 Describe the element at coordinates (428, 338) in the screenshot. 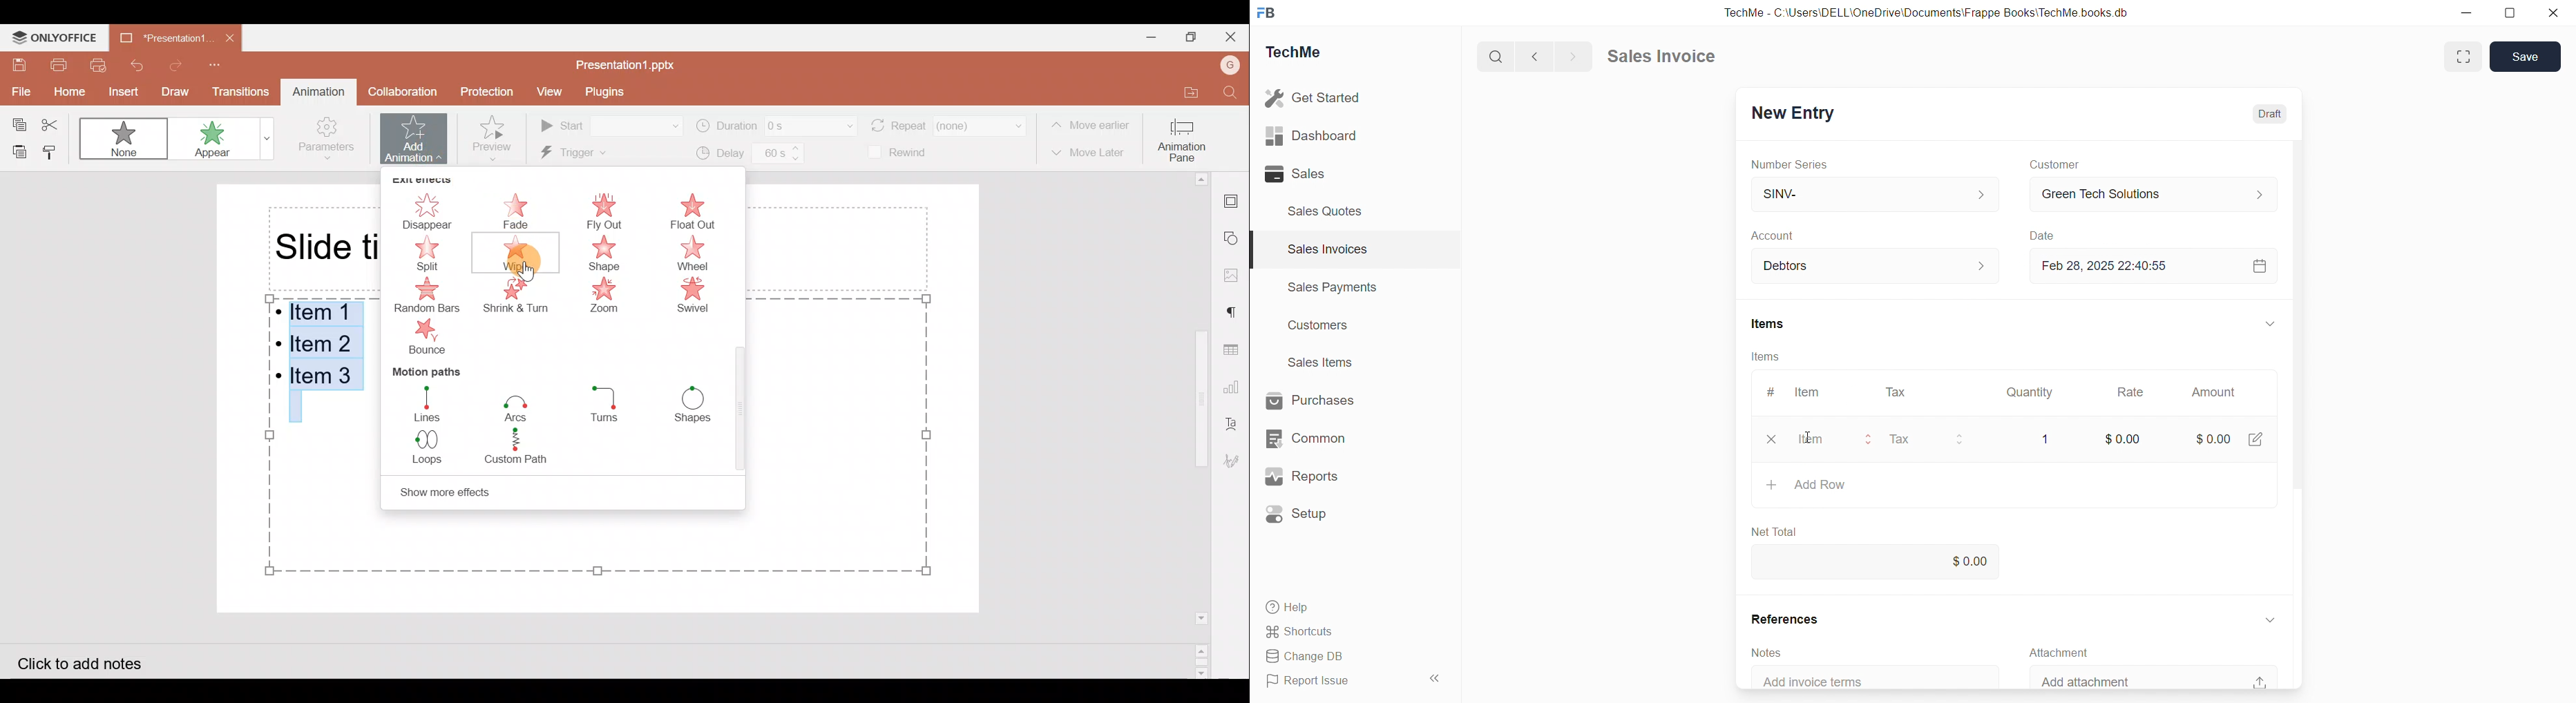

I see `Bounce` at that location.